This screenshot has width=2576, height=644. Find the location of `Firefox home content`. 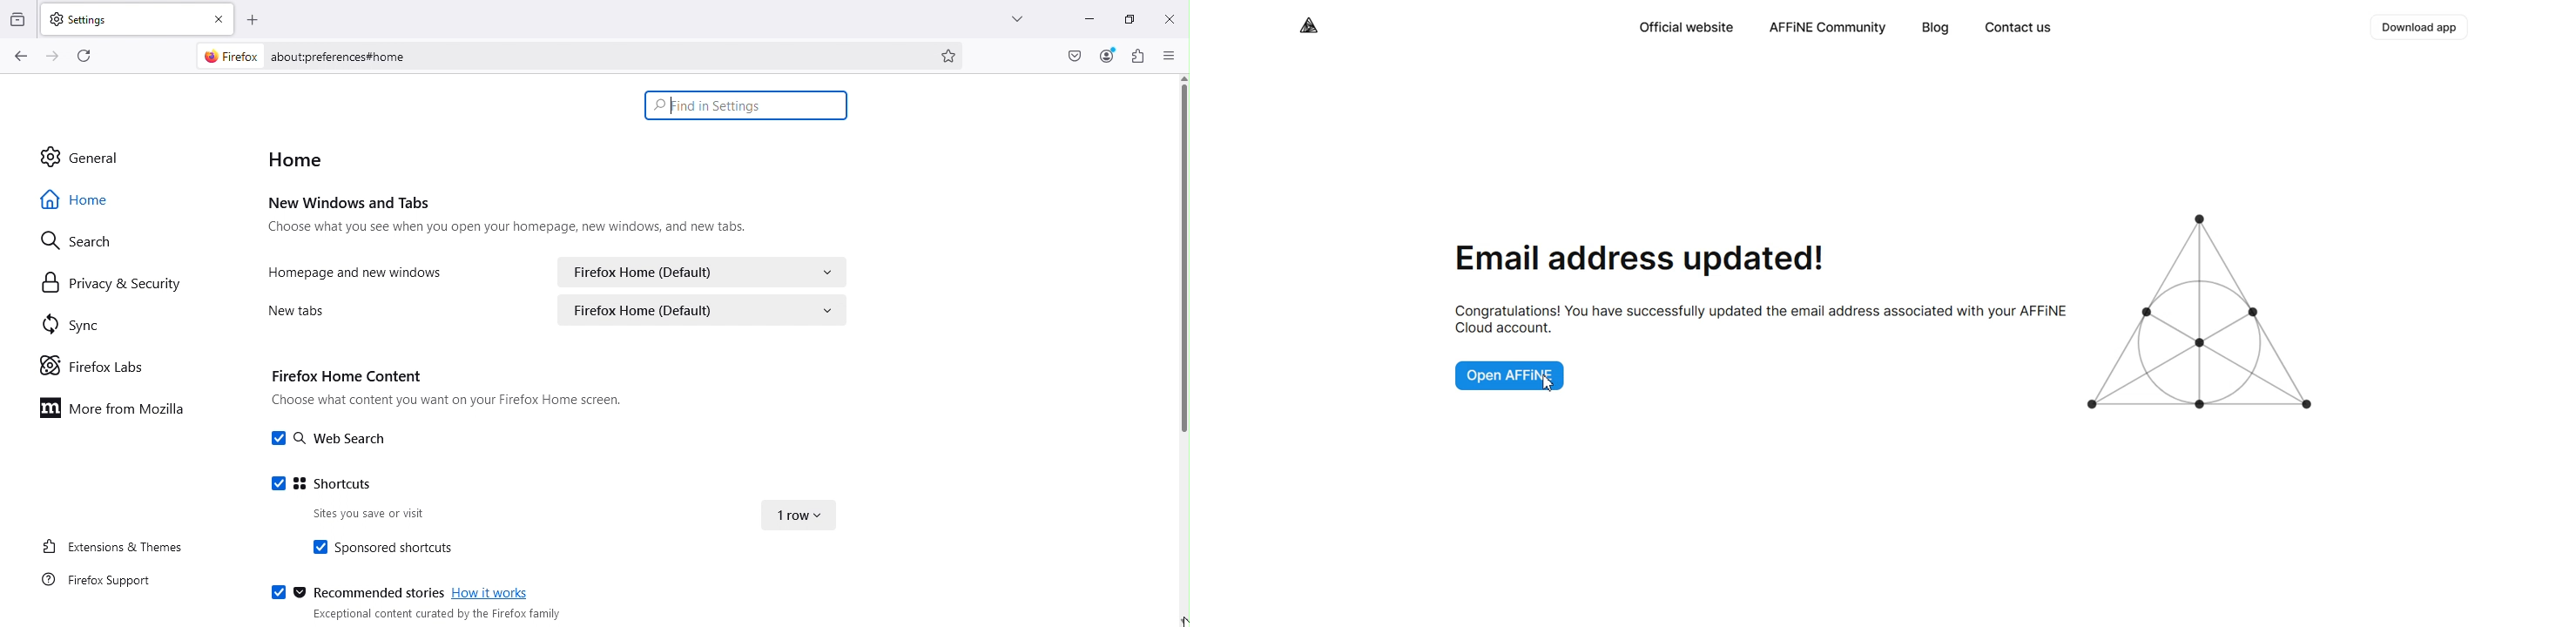

Firefox home content is located at coordinates (450, 392).